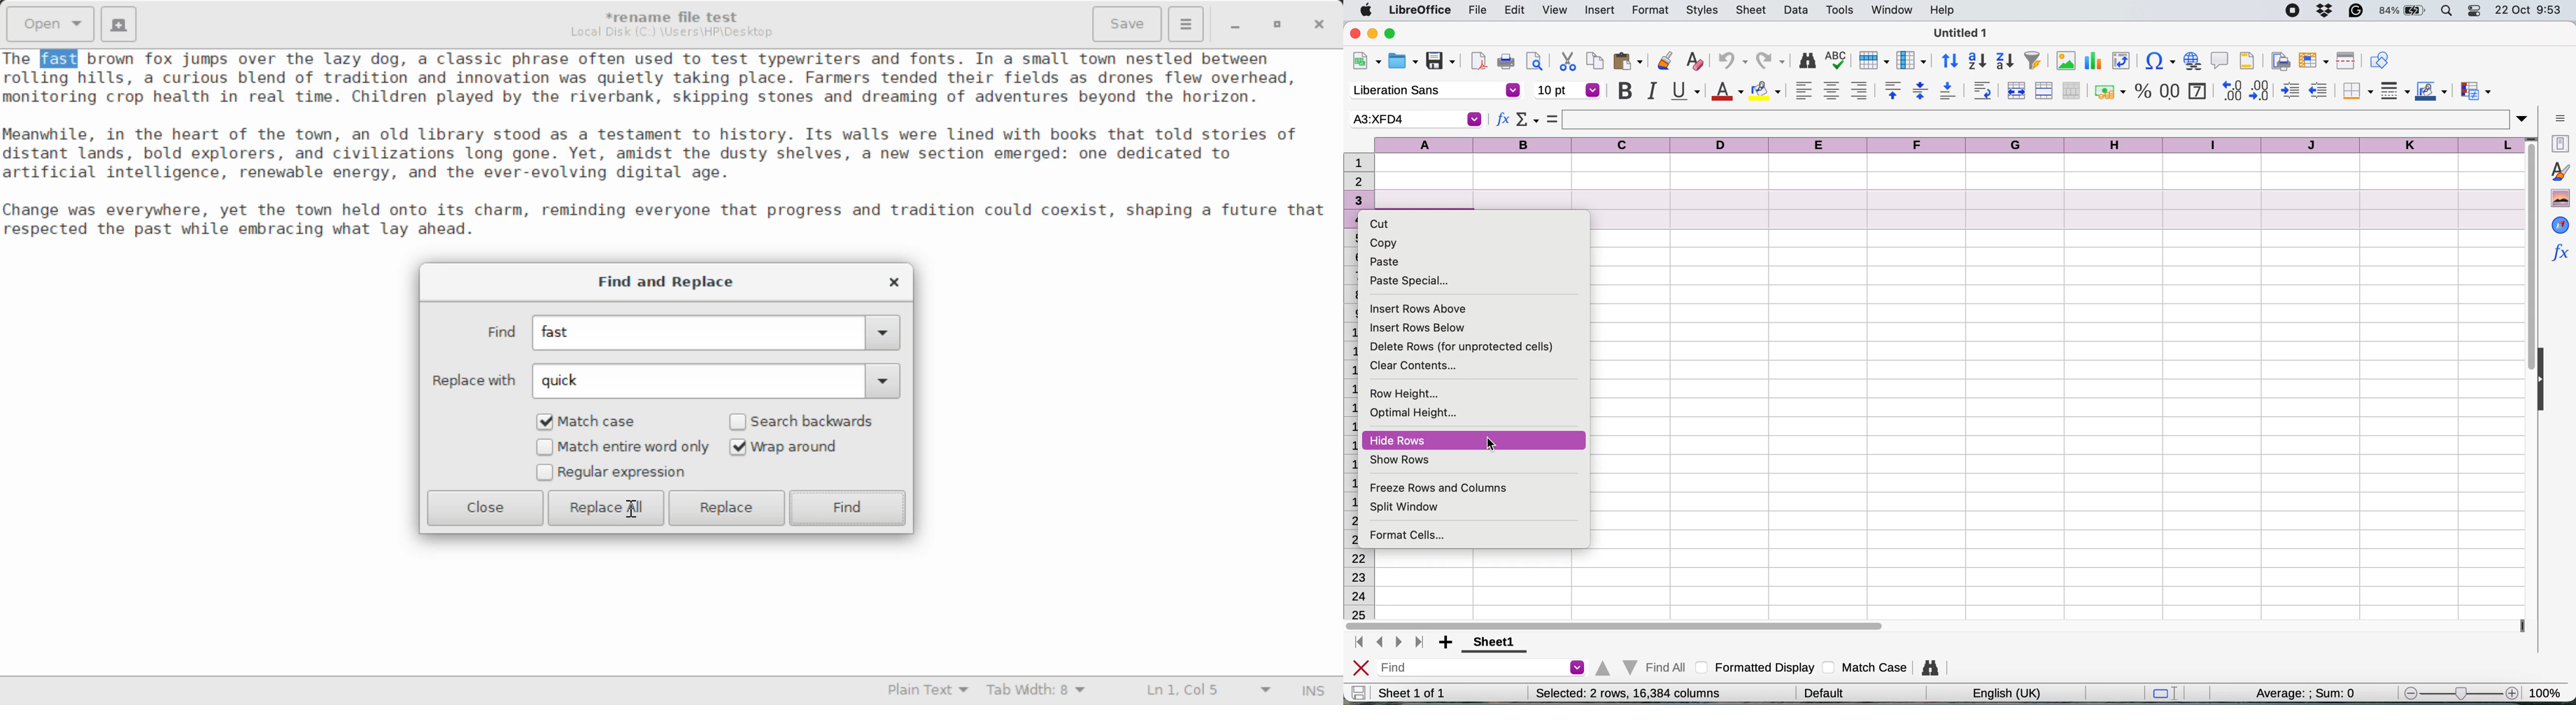 The width and height of the screenshot is (2576, 728). Describe the element at coordinates (1388, 643) in the screenshot. I see `navigate between sheets` at that location.